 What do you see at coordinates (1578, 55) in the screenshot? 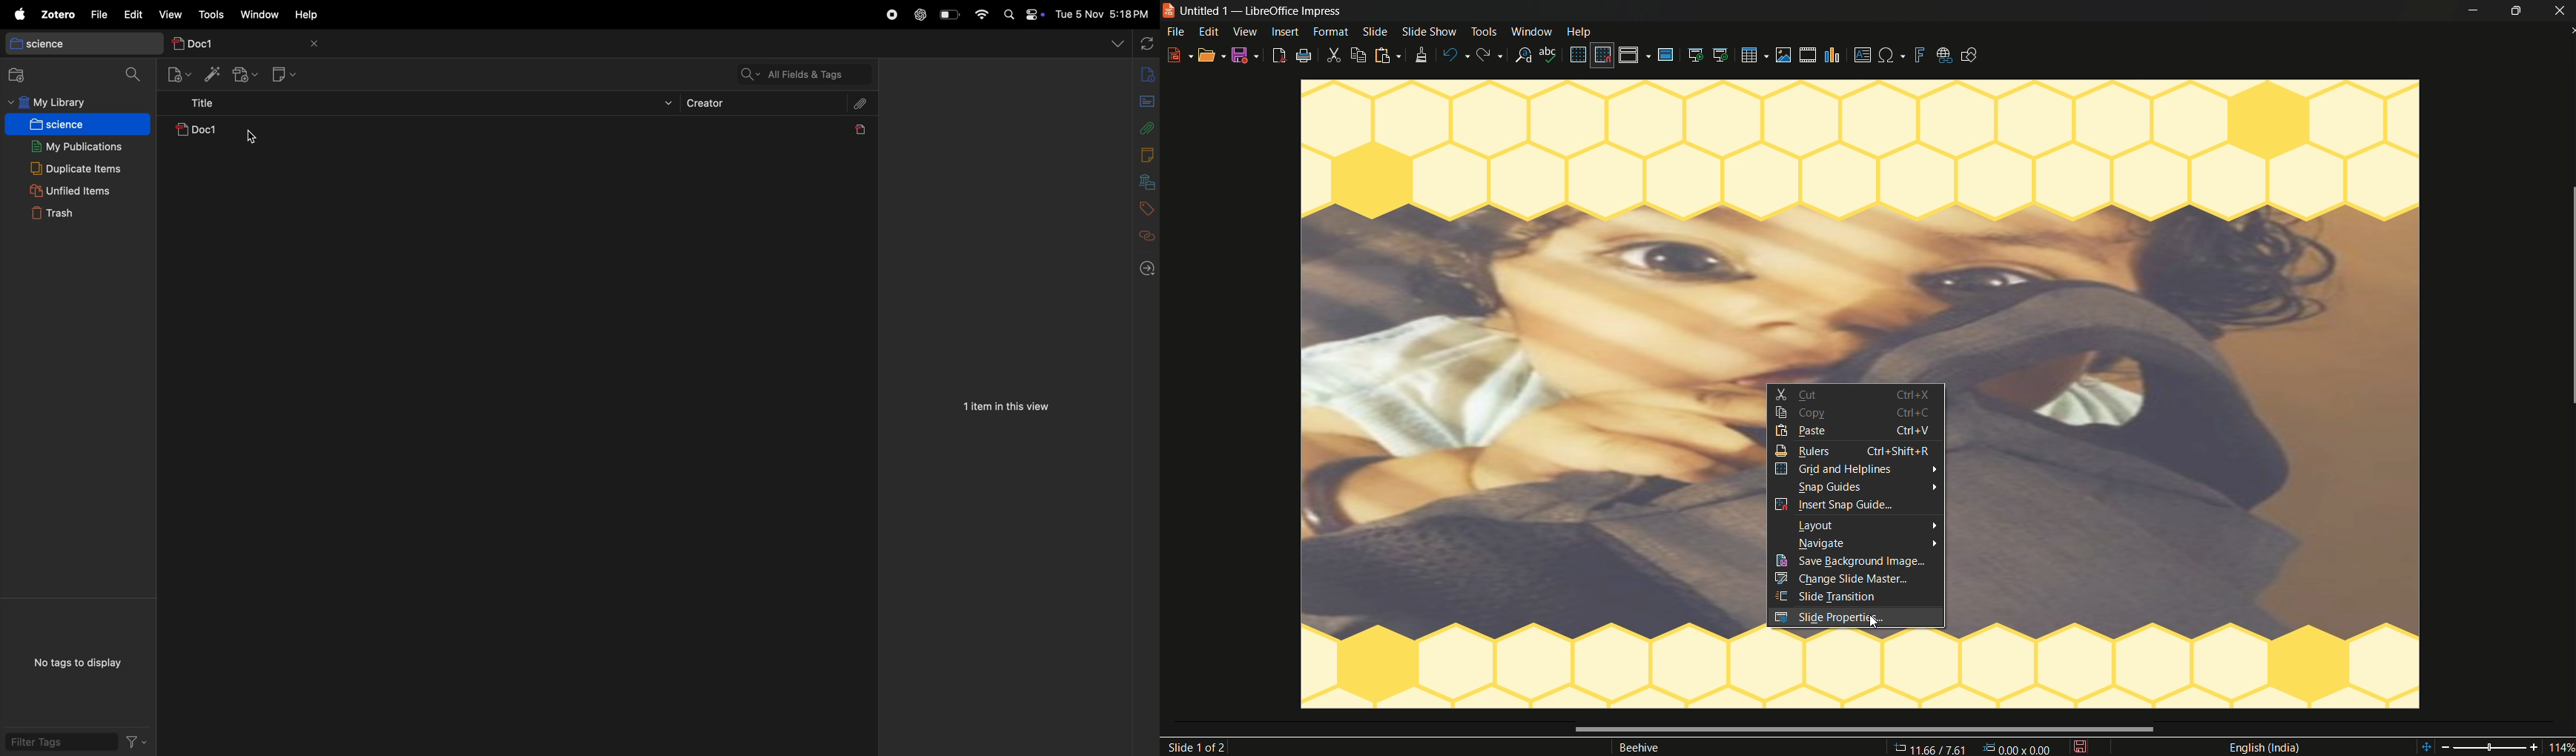
I see `display grid` at bounding box center [1578, 55].